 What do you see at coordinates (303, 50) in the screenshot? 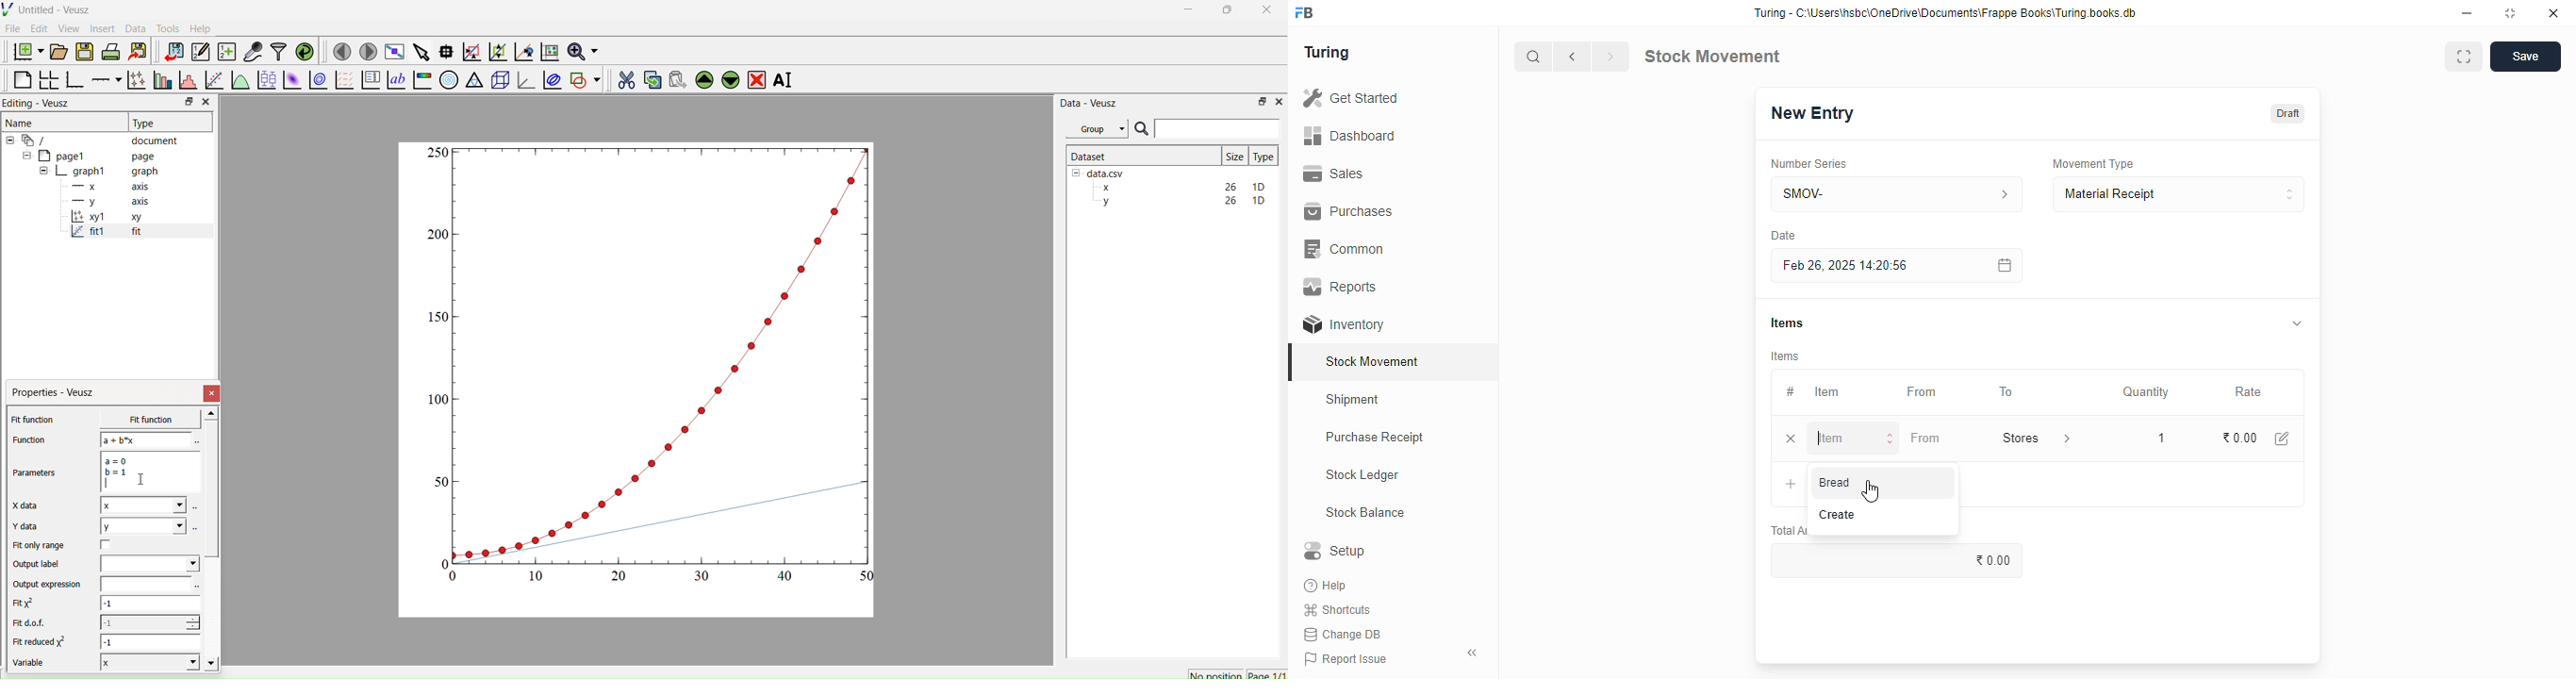
I see `Reload linked dataset` at bounding box center [303, 50].